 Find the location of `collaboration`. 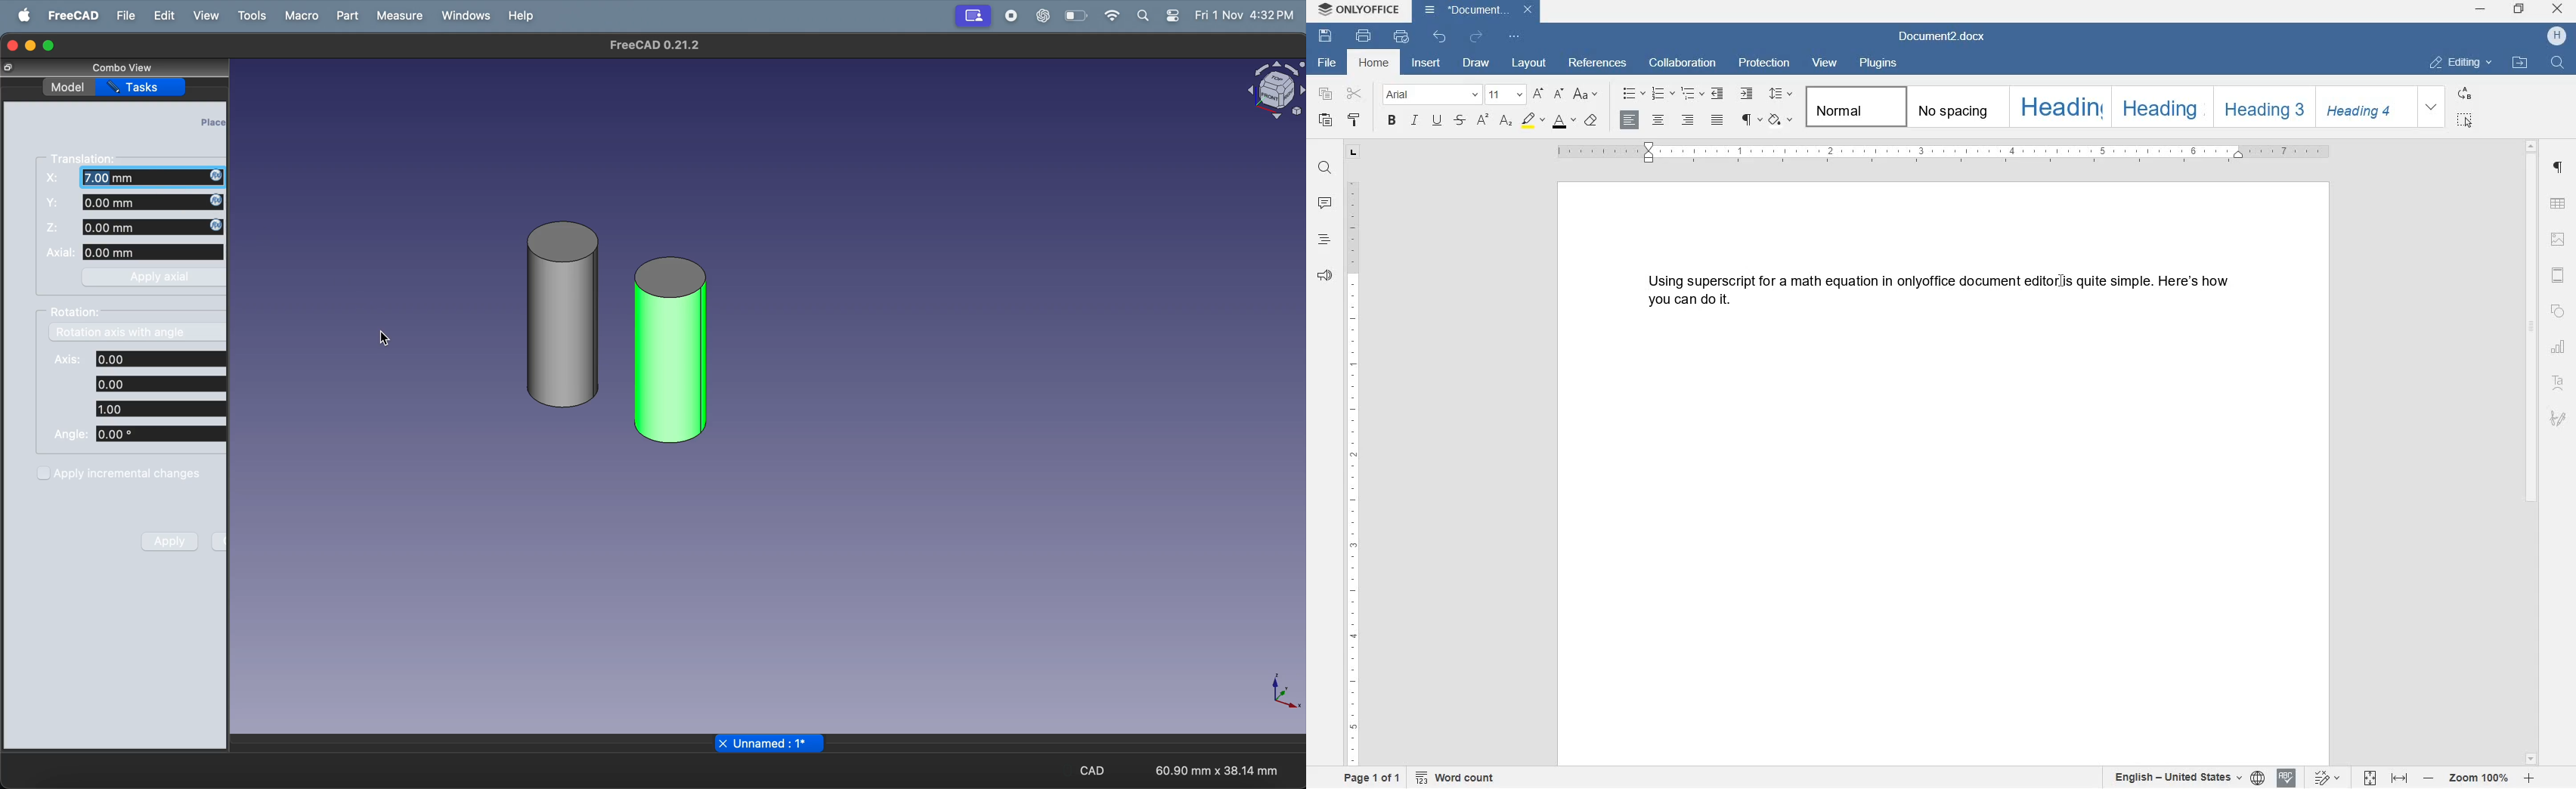

collaboration is located at coordinates (1683, 64).